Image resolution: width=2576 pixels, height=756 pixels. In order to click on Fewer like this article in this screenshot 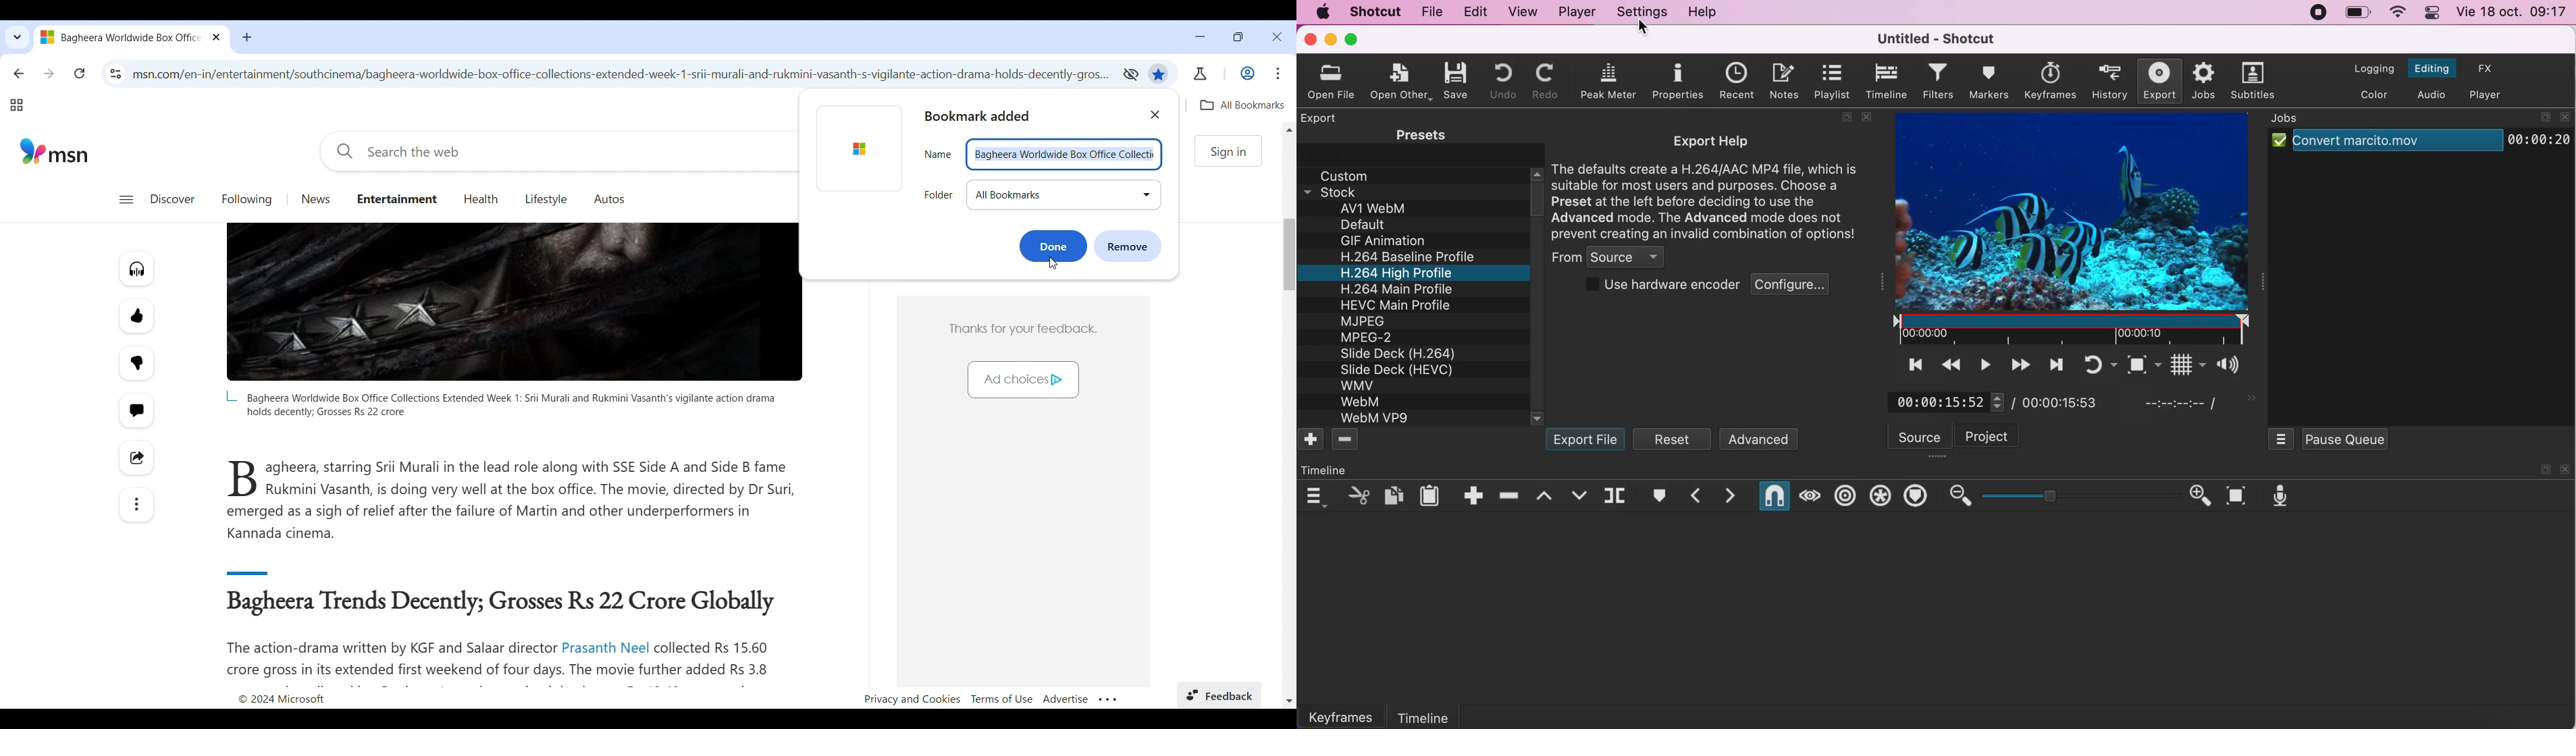, I will do `click(137, 363)`.